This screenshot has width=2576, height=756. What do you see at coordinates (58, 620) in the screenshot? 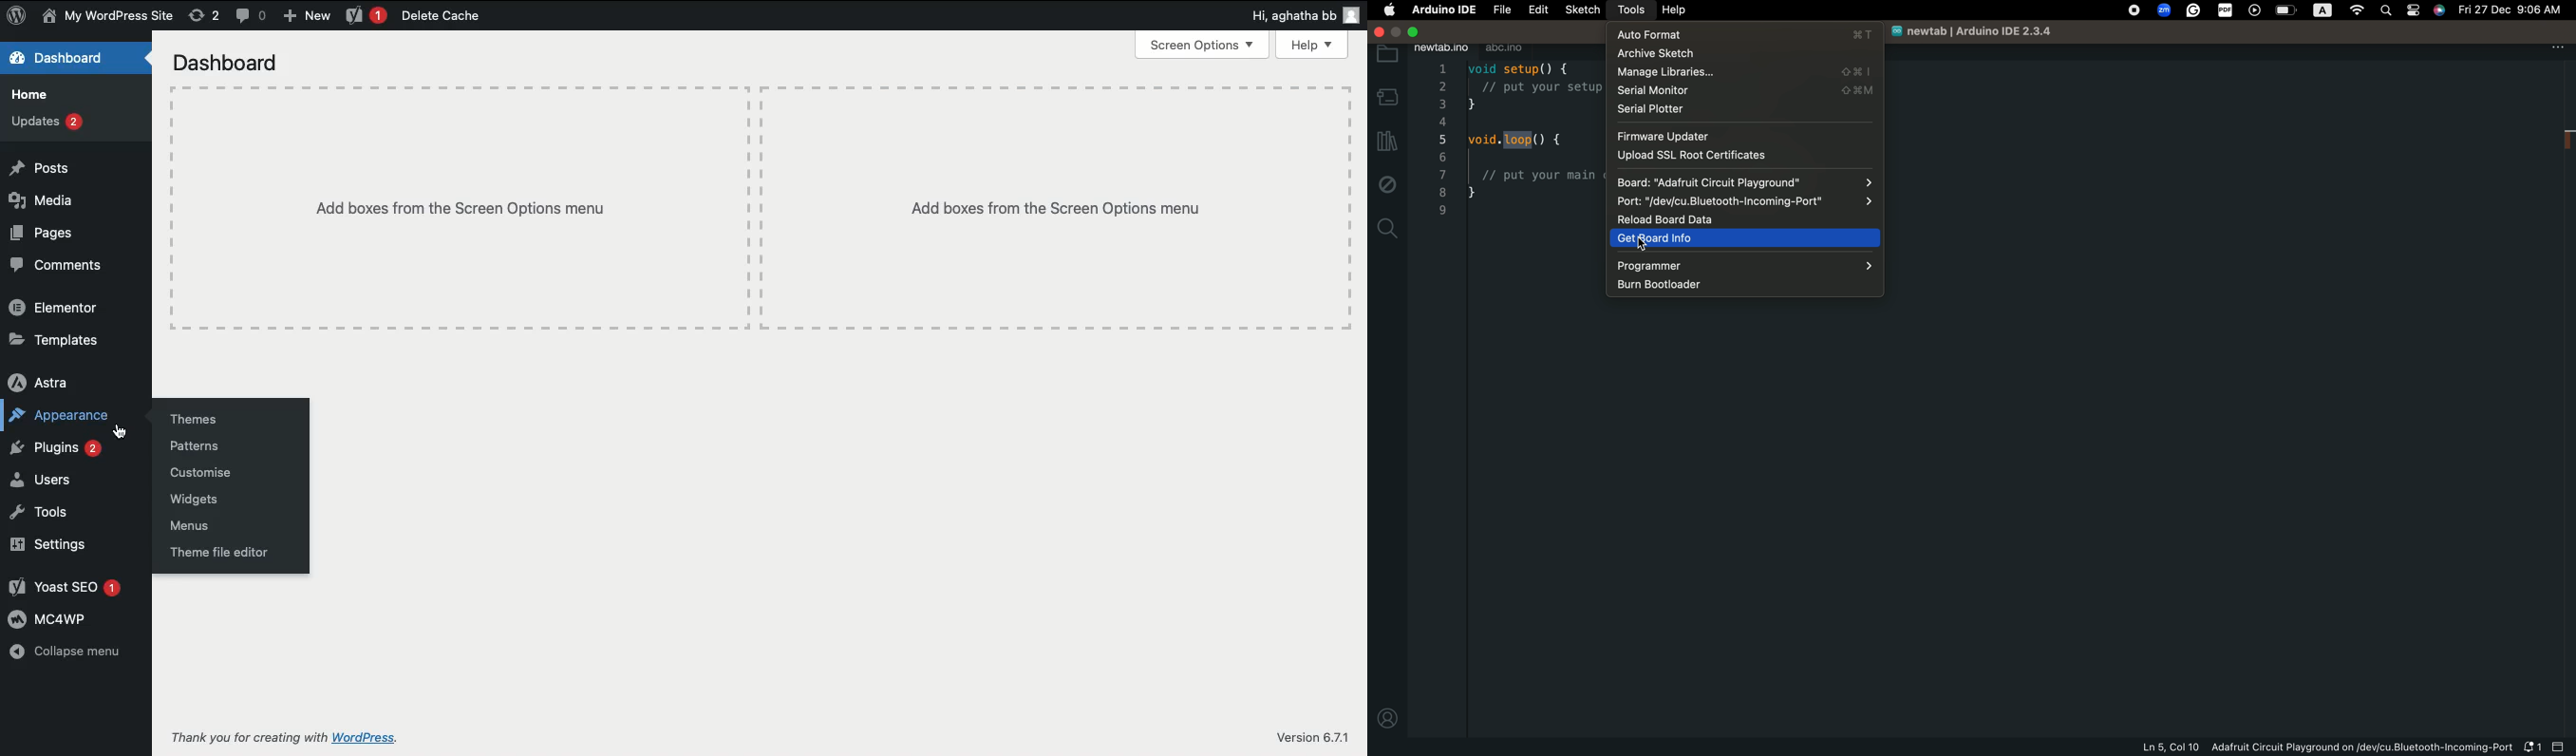
I see `MC4wp` at bounding box center [58, 620].